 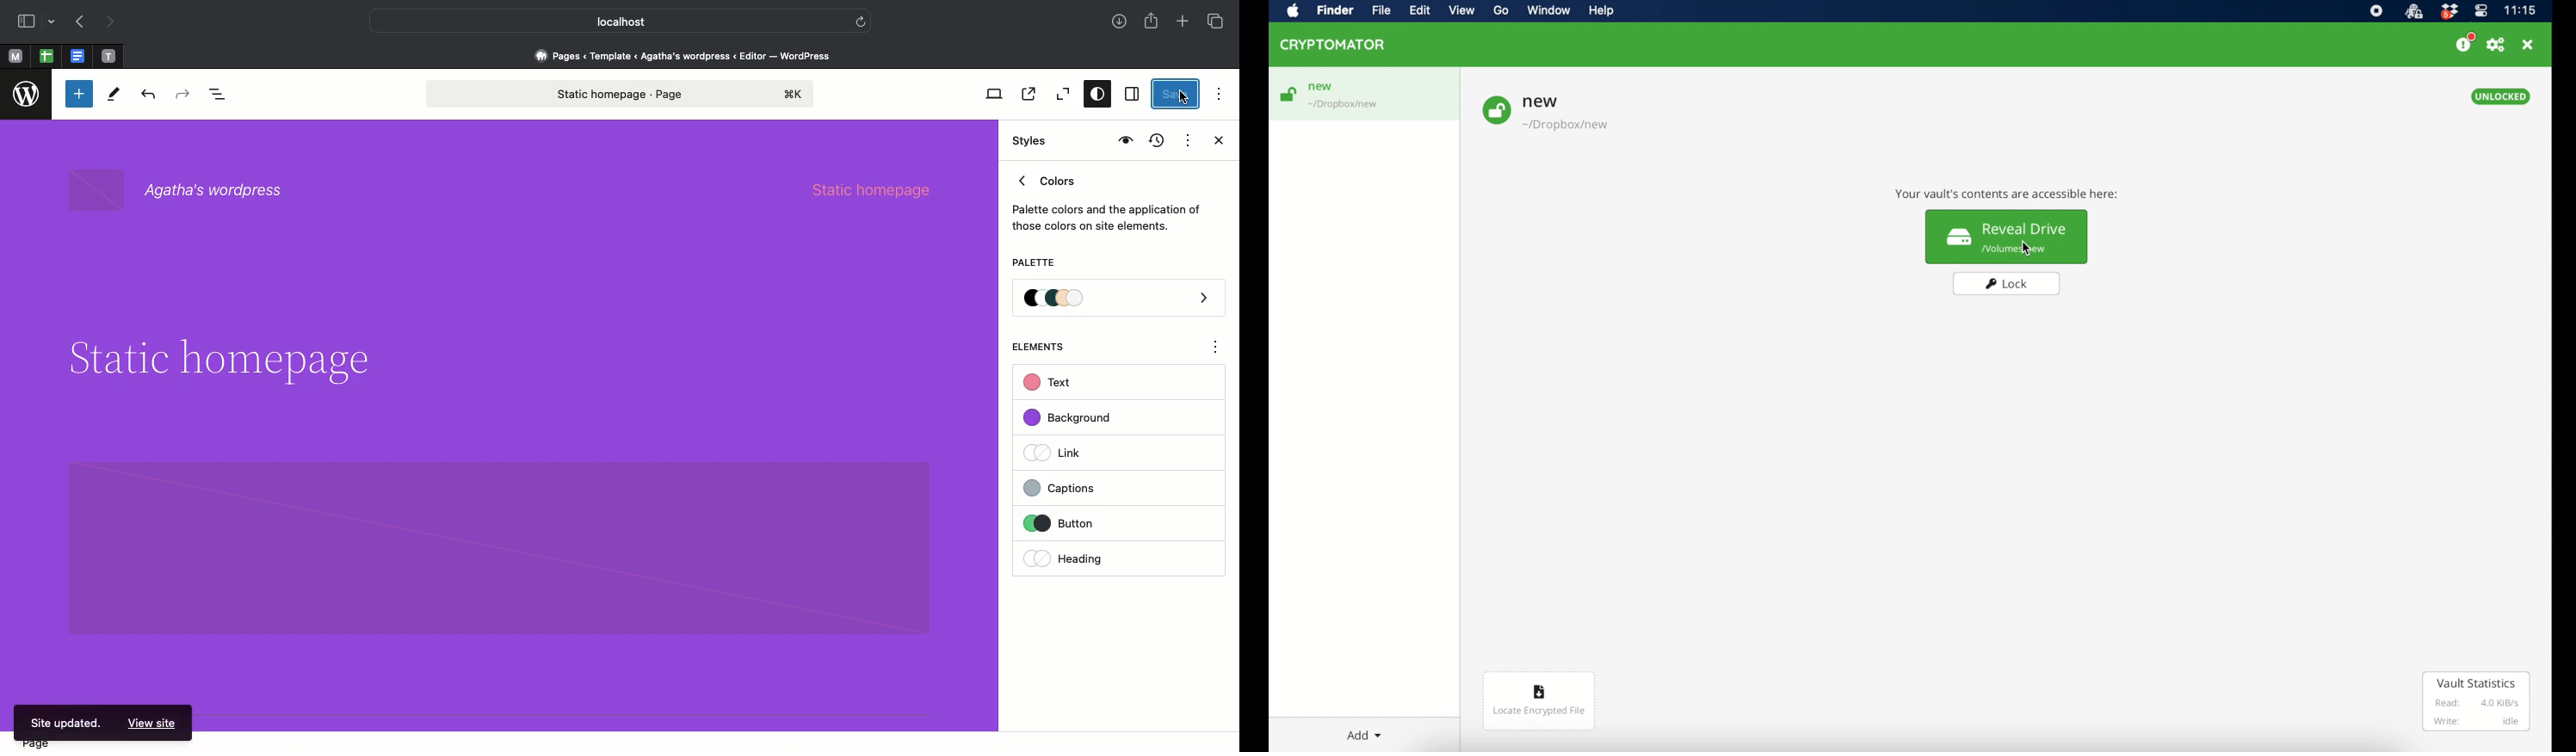 I want to click on refresh, so click(x=861, y=20).